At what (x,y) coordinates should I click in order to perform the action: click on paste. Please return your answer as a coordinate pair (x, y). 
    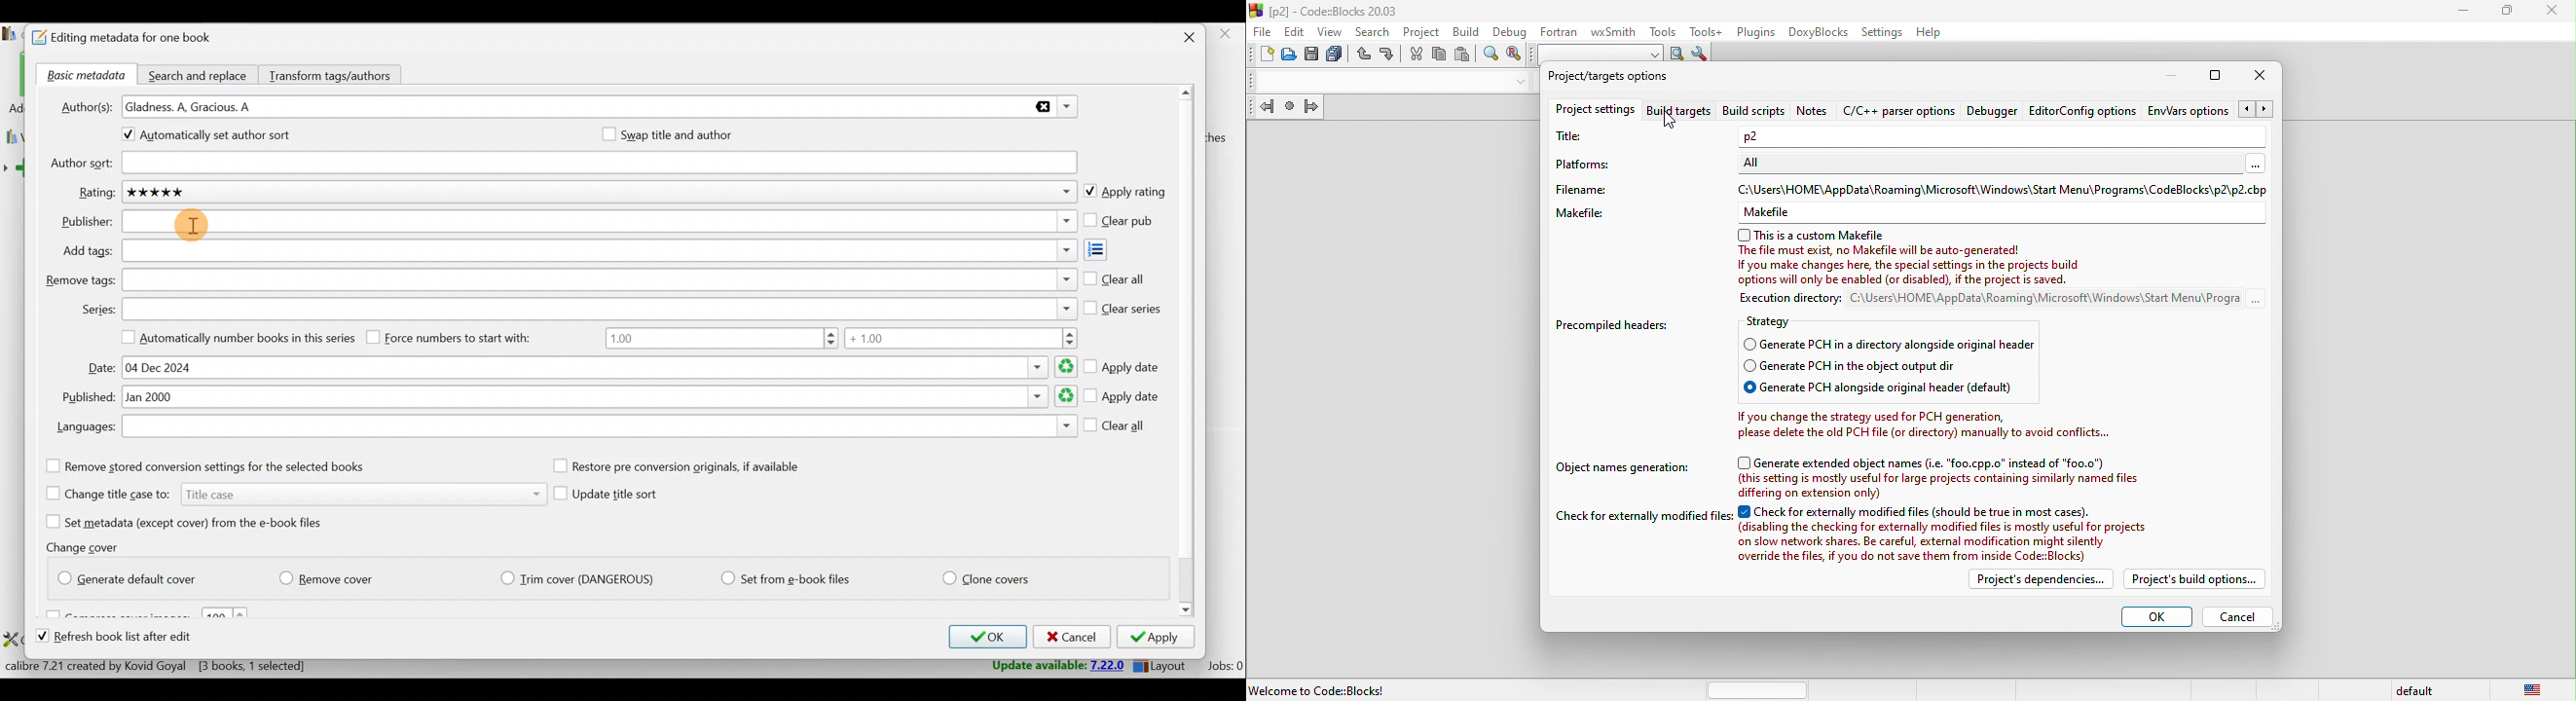
    Looking at the image, I should click on (1462, 55).